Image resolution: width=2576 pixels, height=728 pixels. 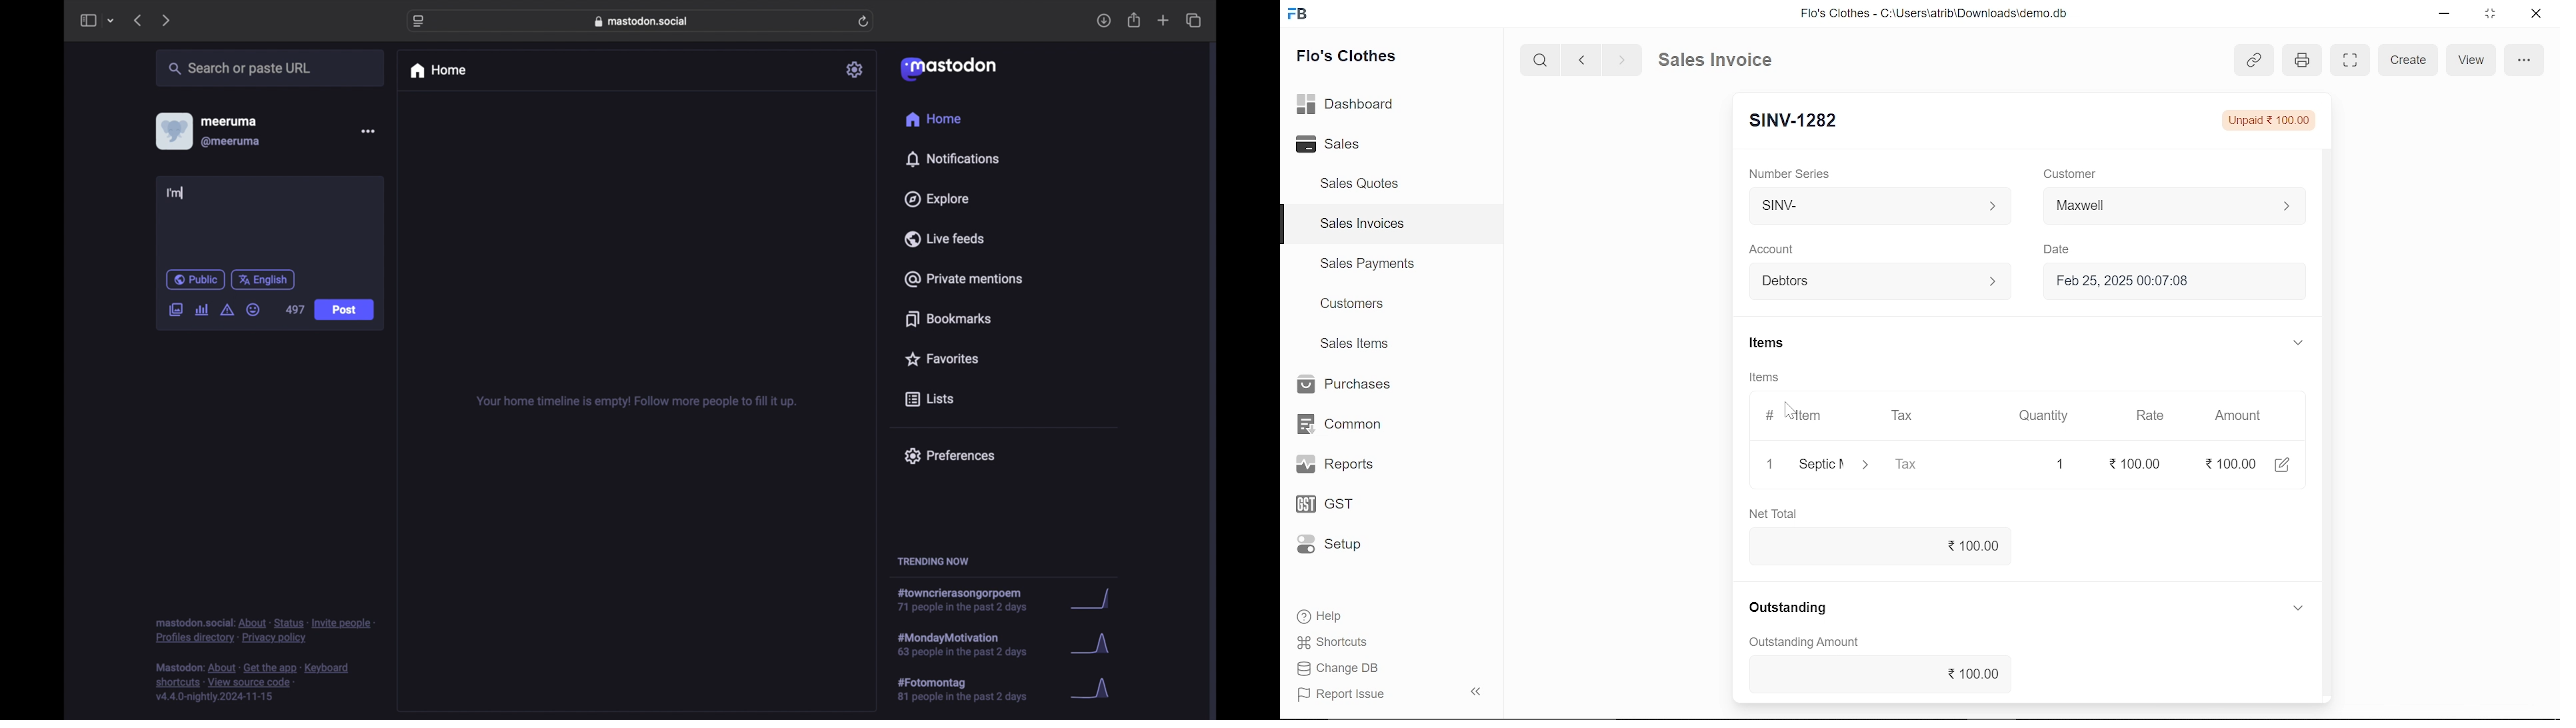 I want to click on preferences, so click(x=949, y=456).